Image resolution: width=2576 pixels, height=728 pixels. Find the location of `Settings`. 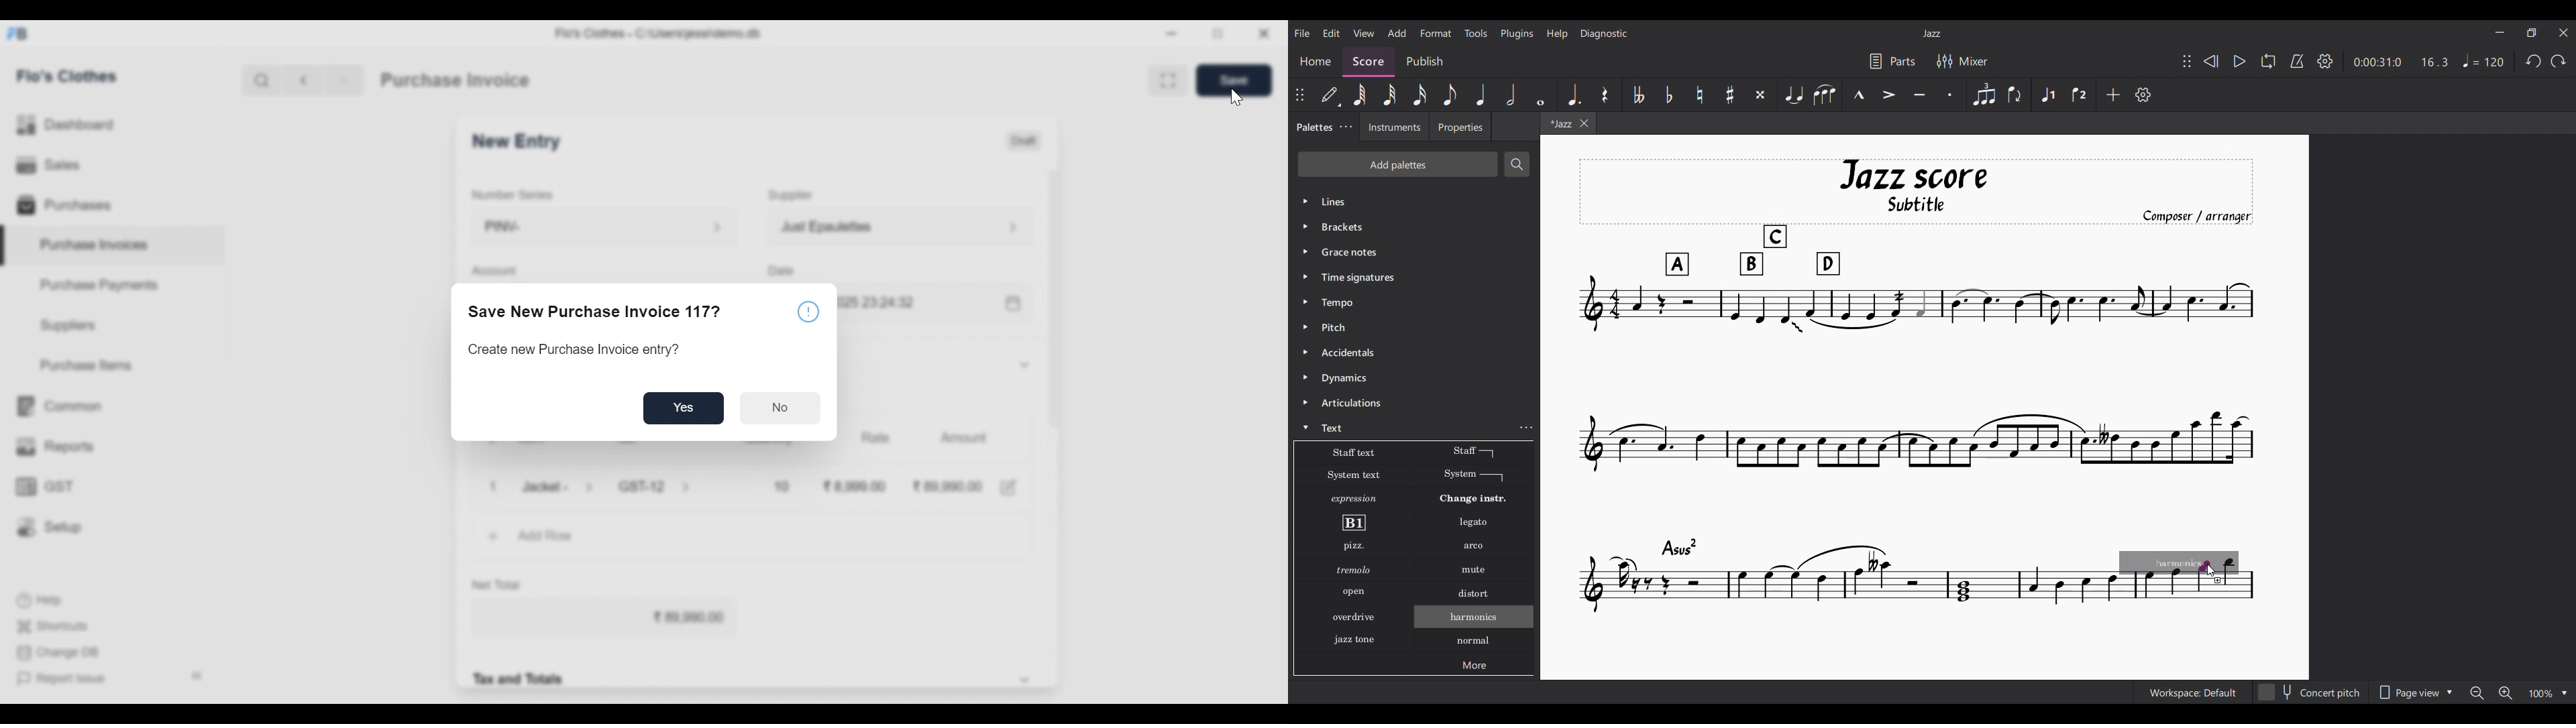

Settings is located at coordinates (2143, 95).